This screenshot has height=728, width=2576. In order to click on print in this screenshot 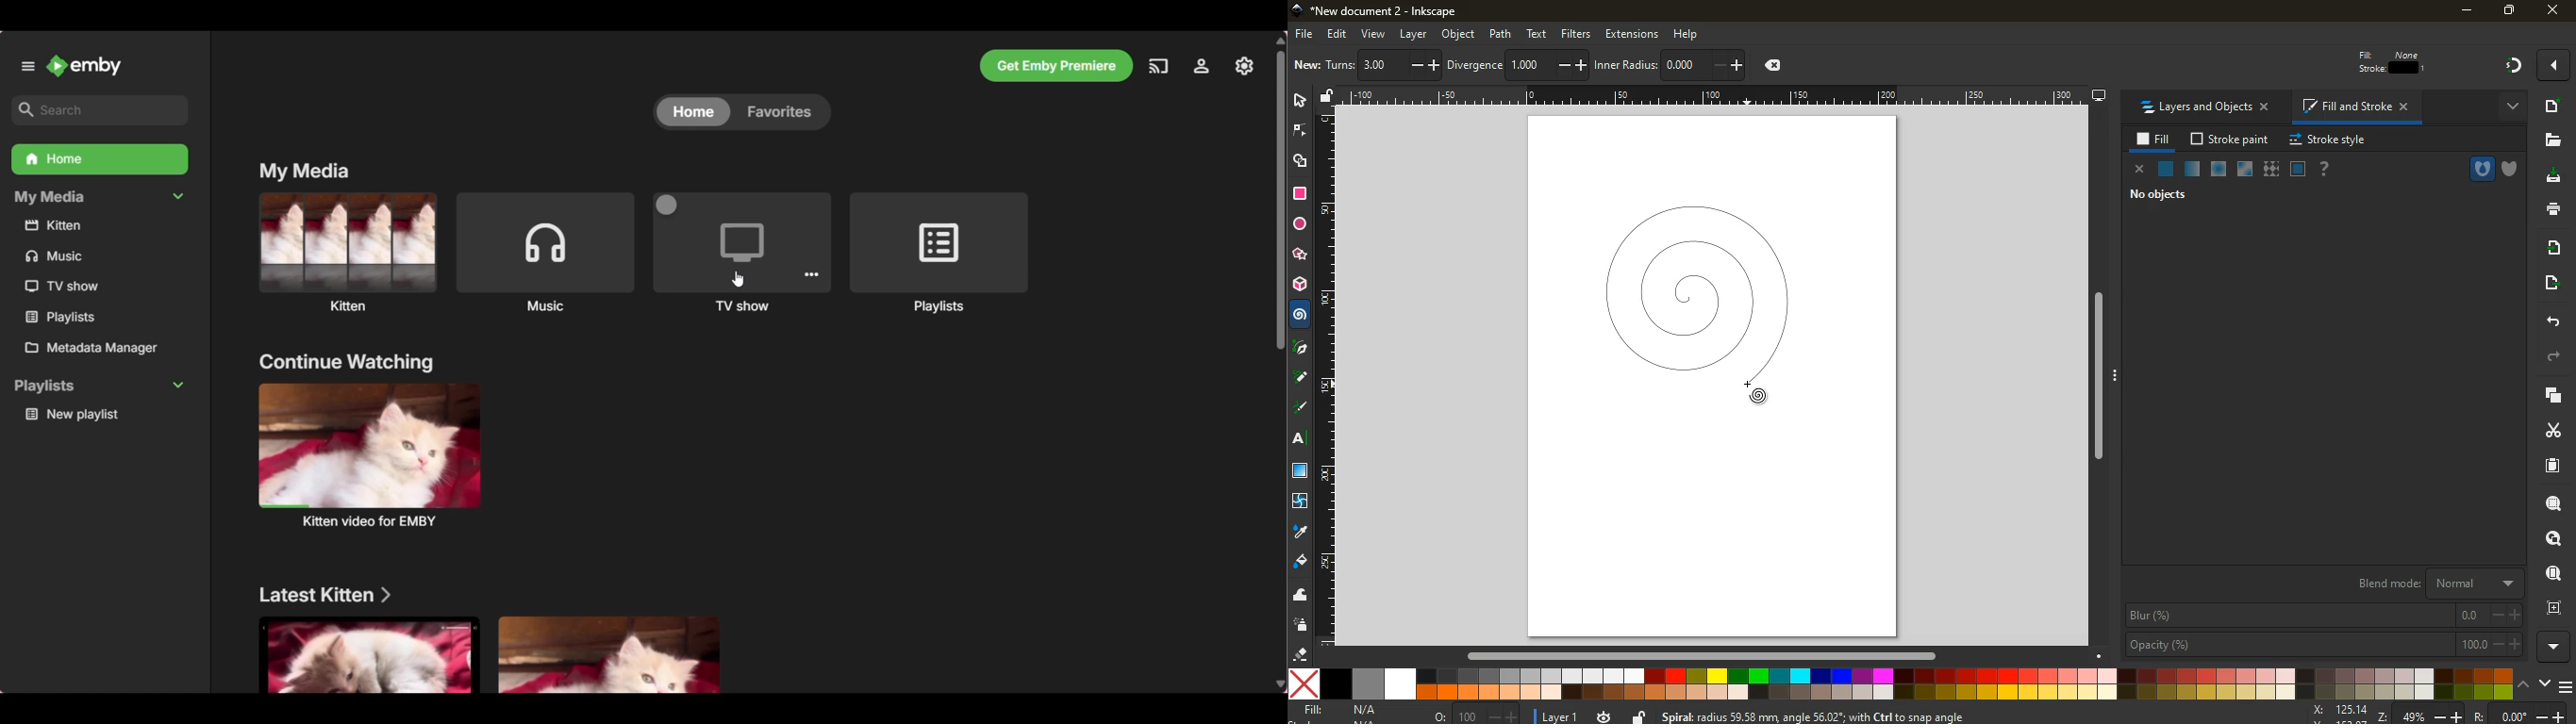, I will do `click(2551, 210)`.